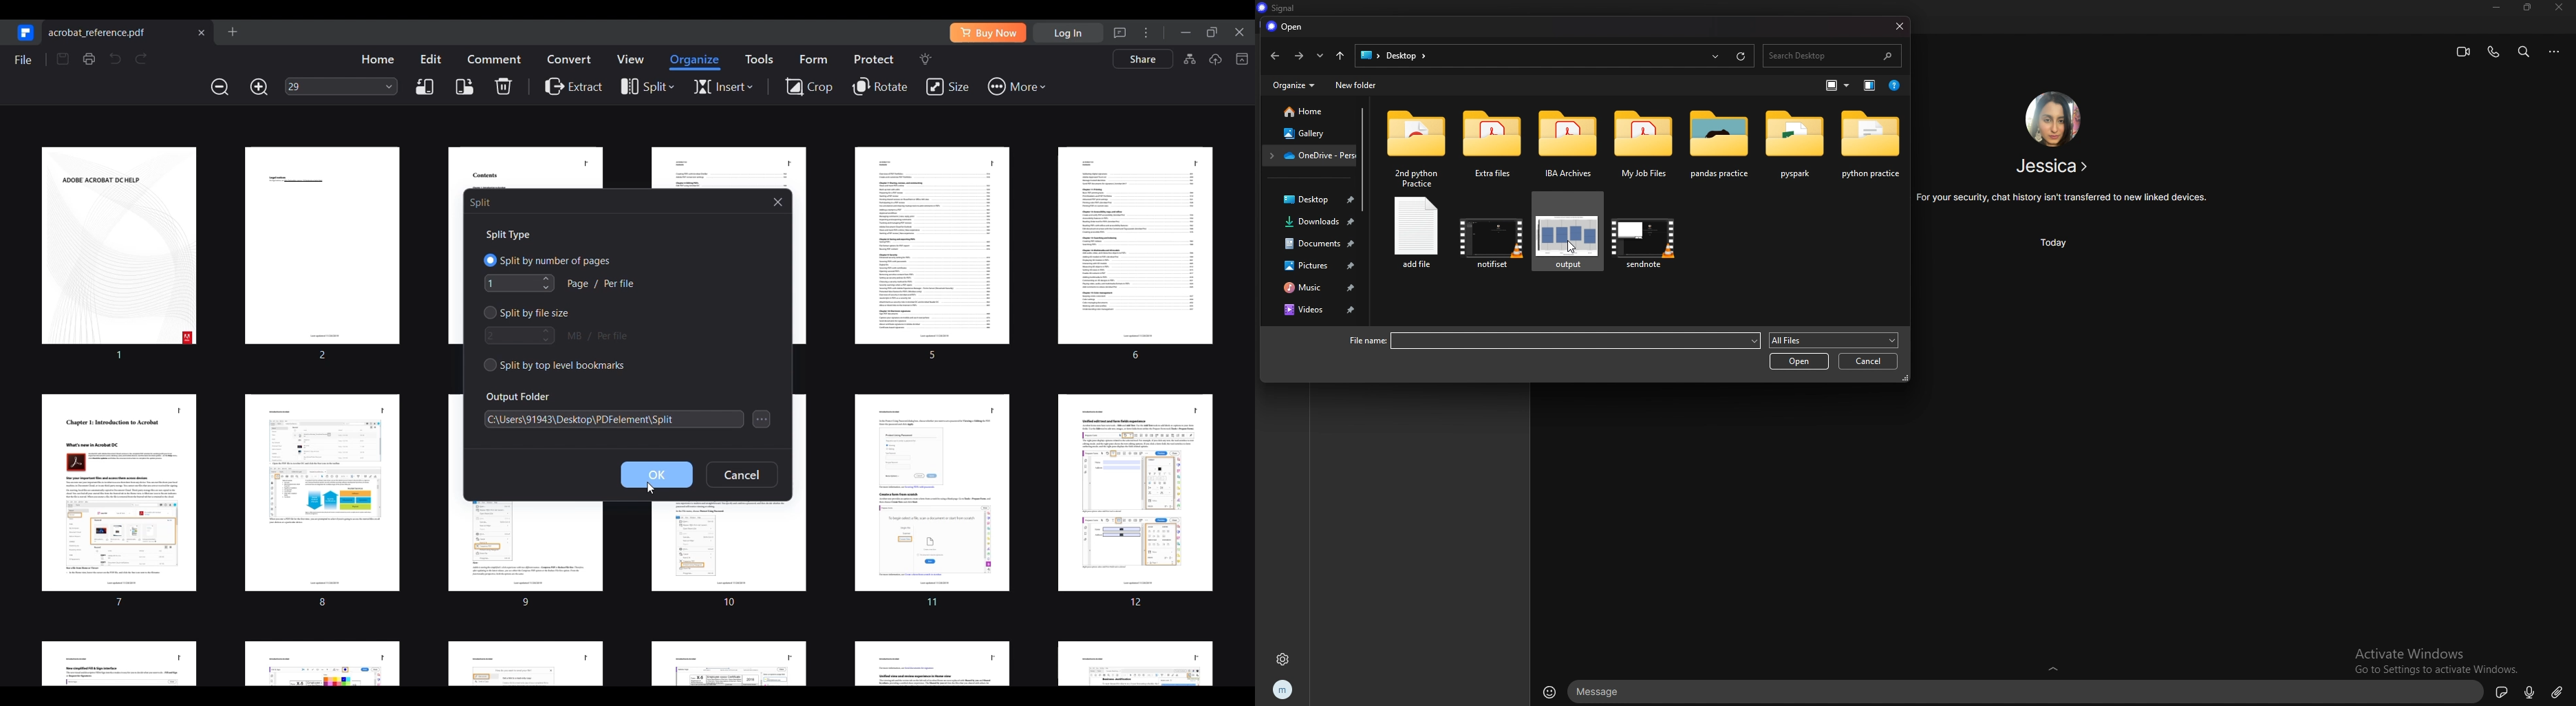 This screenshot has width=2576, height=728. Describe the element at coordinates (1870, 361) in the screenshot. I see `cancel` at that location.